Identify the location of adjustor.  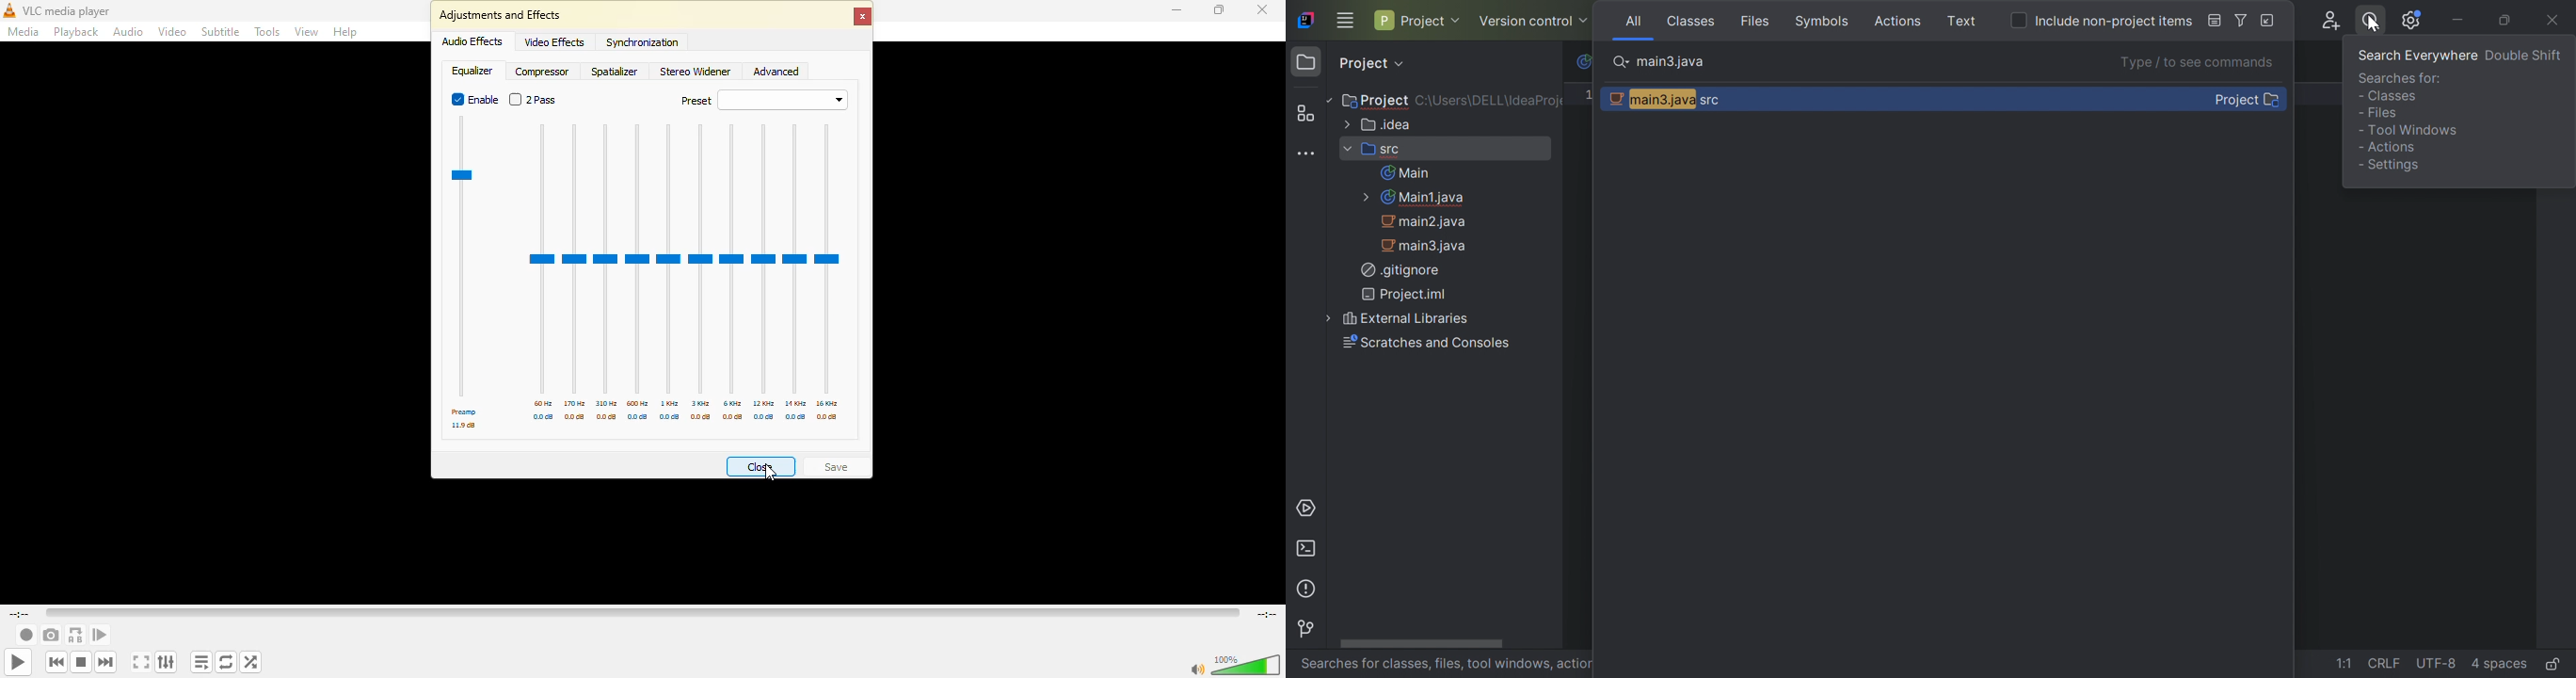
(763, 260).